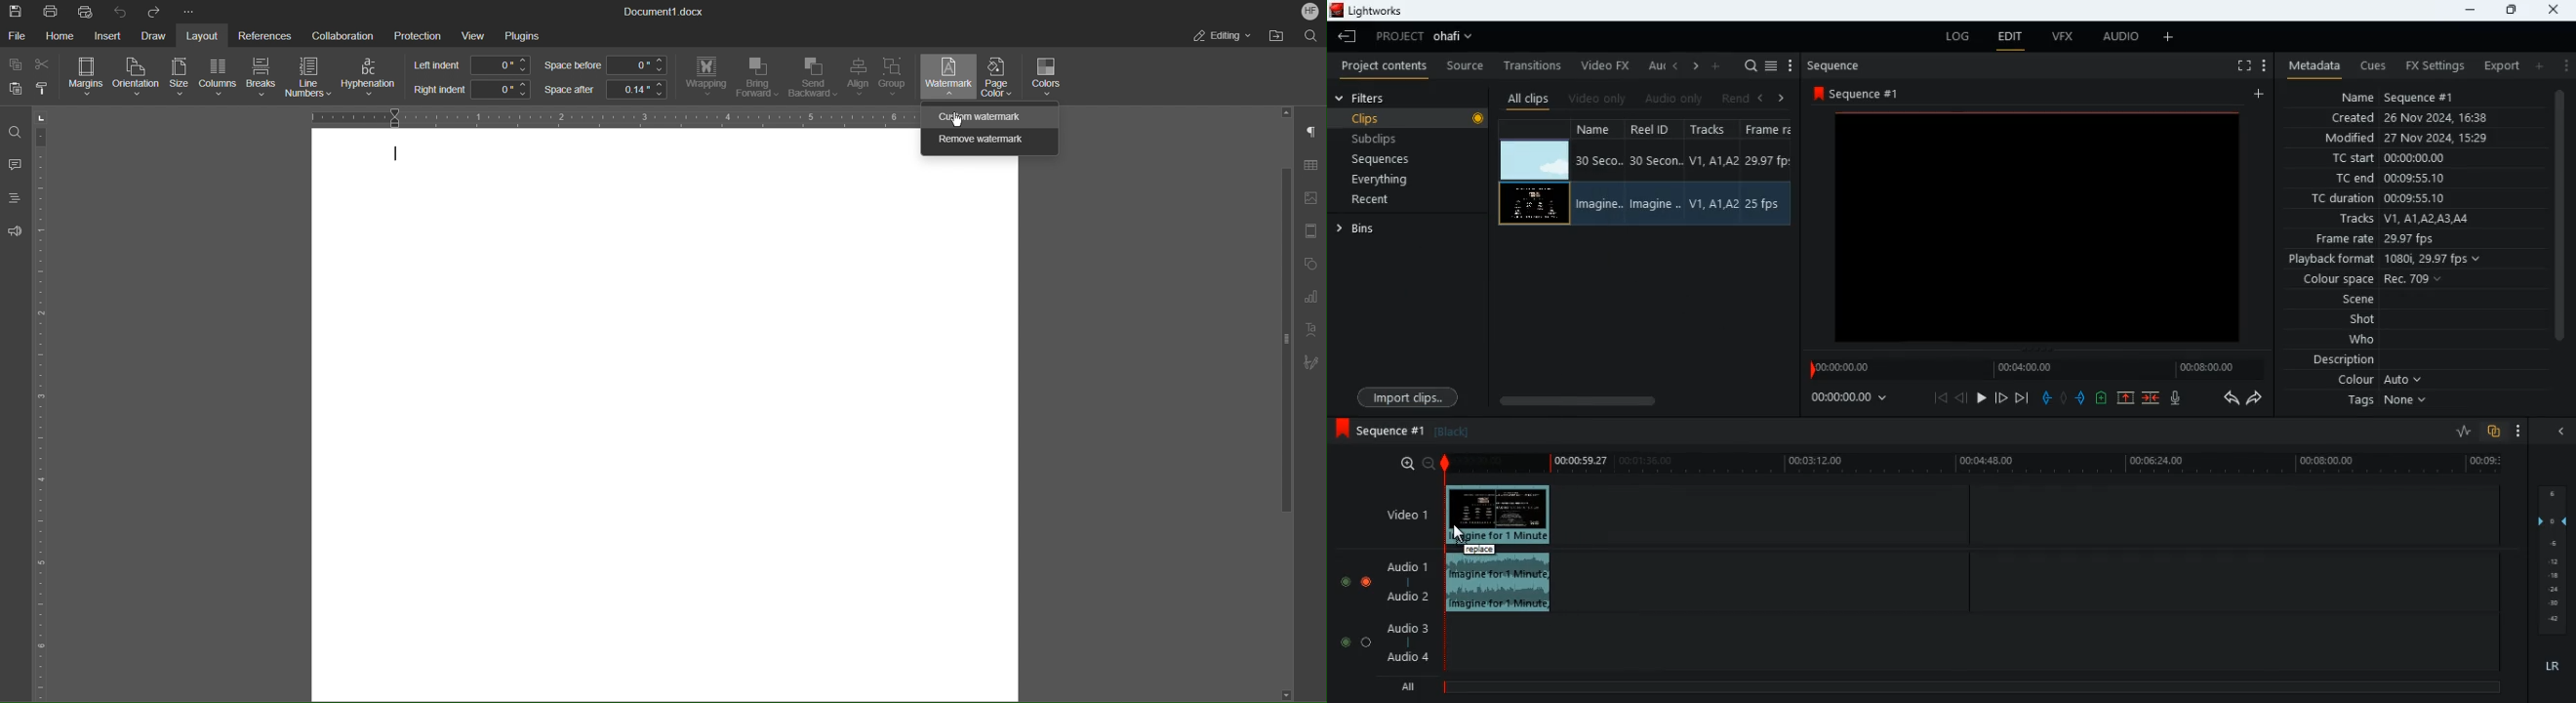  Describe the element at coordinates (2002, 397) in the screenshot. I see `front` at that location.